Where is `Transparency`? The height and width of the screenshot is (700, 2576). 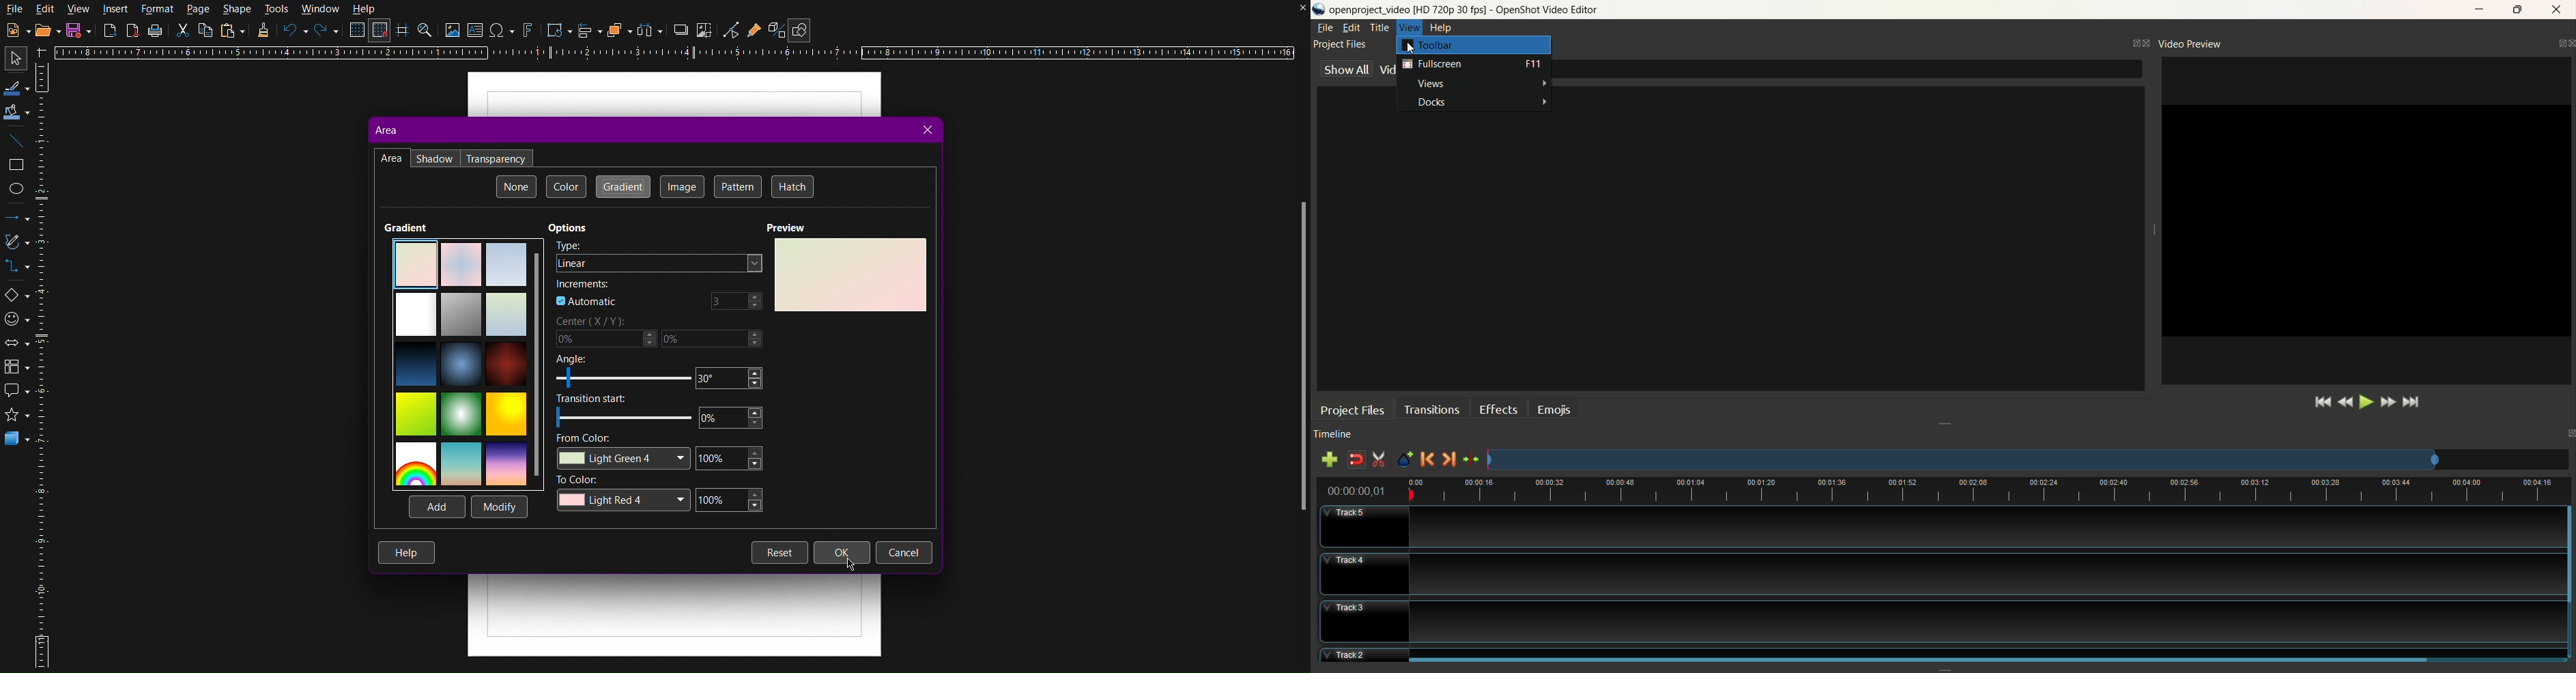
Transparency is located at coordinates (498, 158).